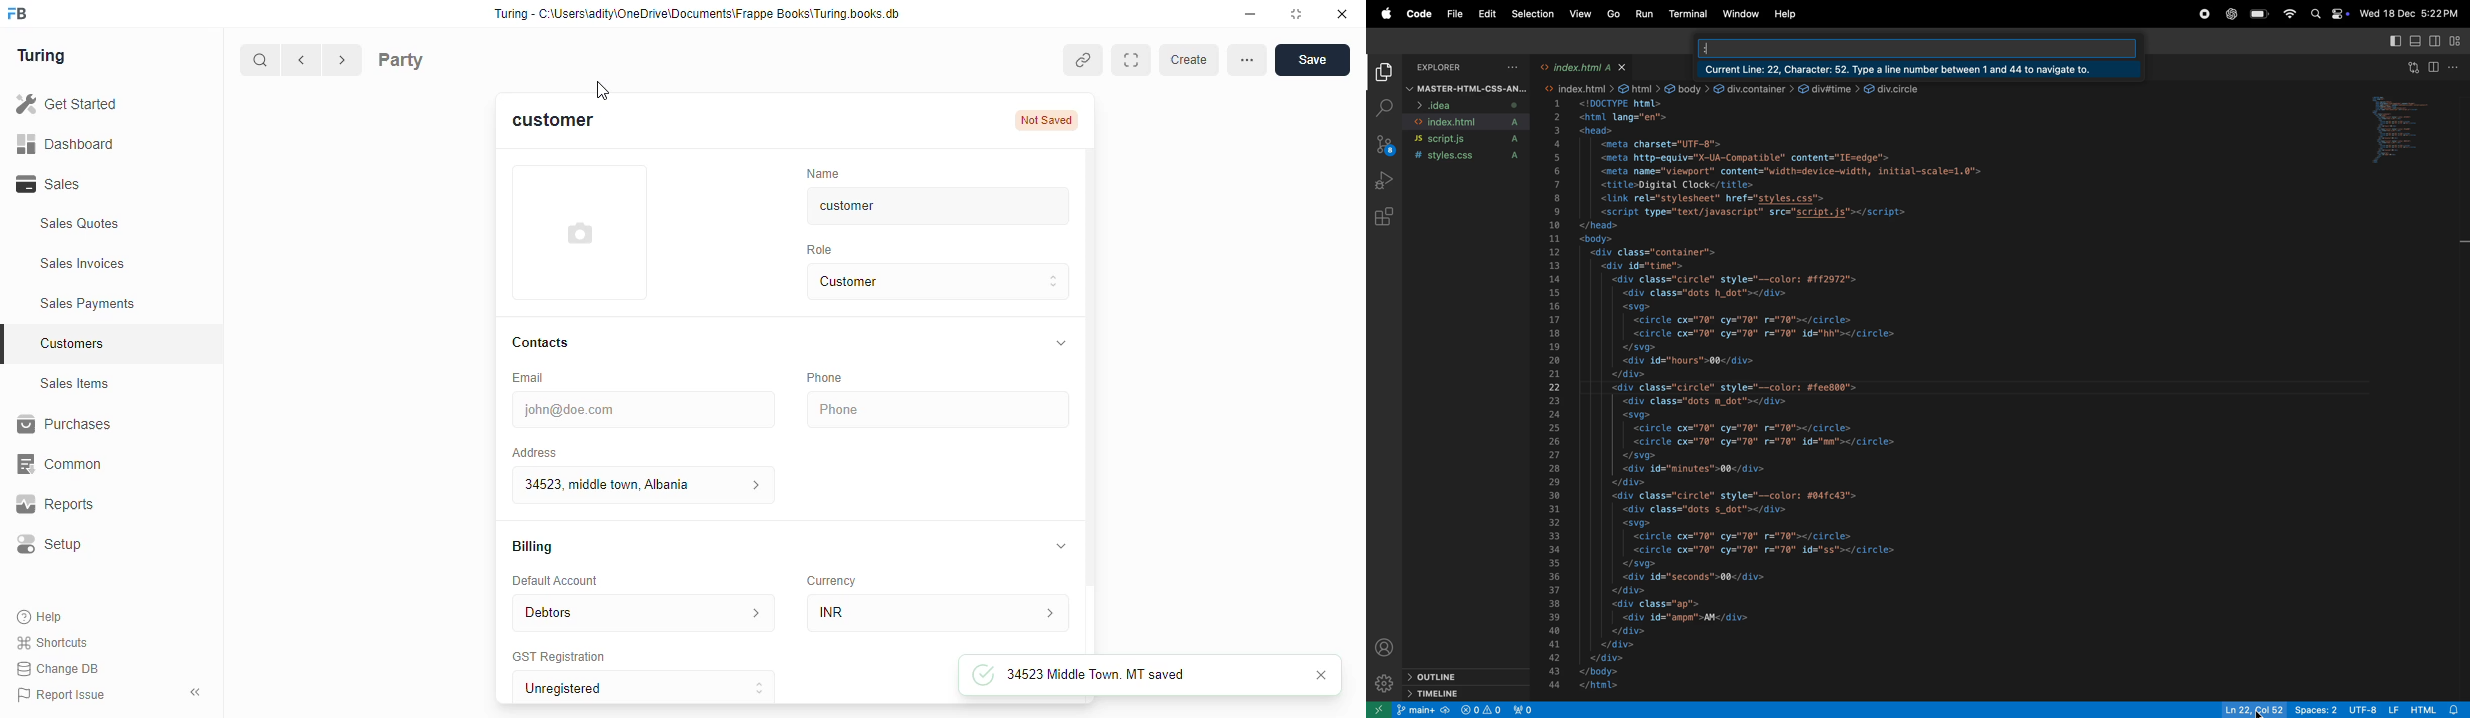  What do you see at coordinates (2329, 14) in the screenshot?
I see `apple widgets` at bounding box center [2329, 14].